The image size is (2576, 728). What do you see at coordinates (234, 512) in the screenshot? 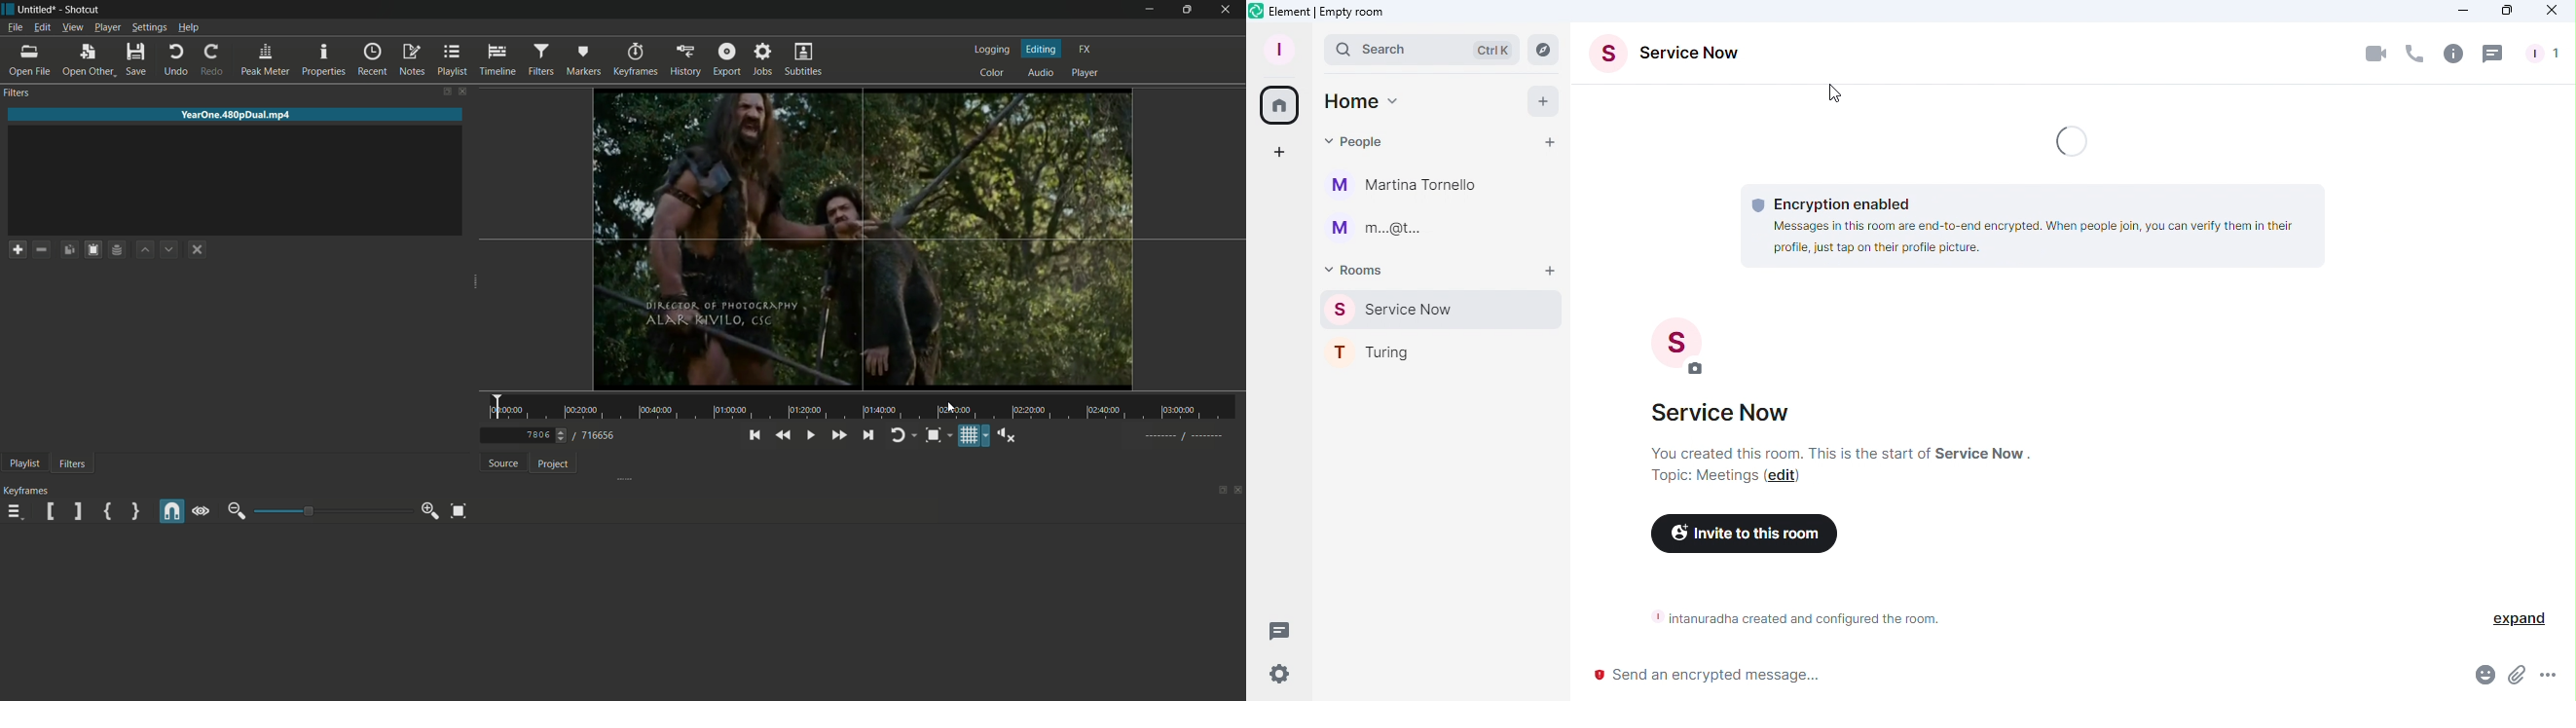
I see `zoom out` at bounding box center [234, 512].